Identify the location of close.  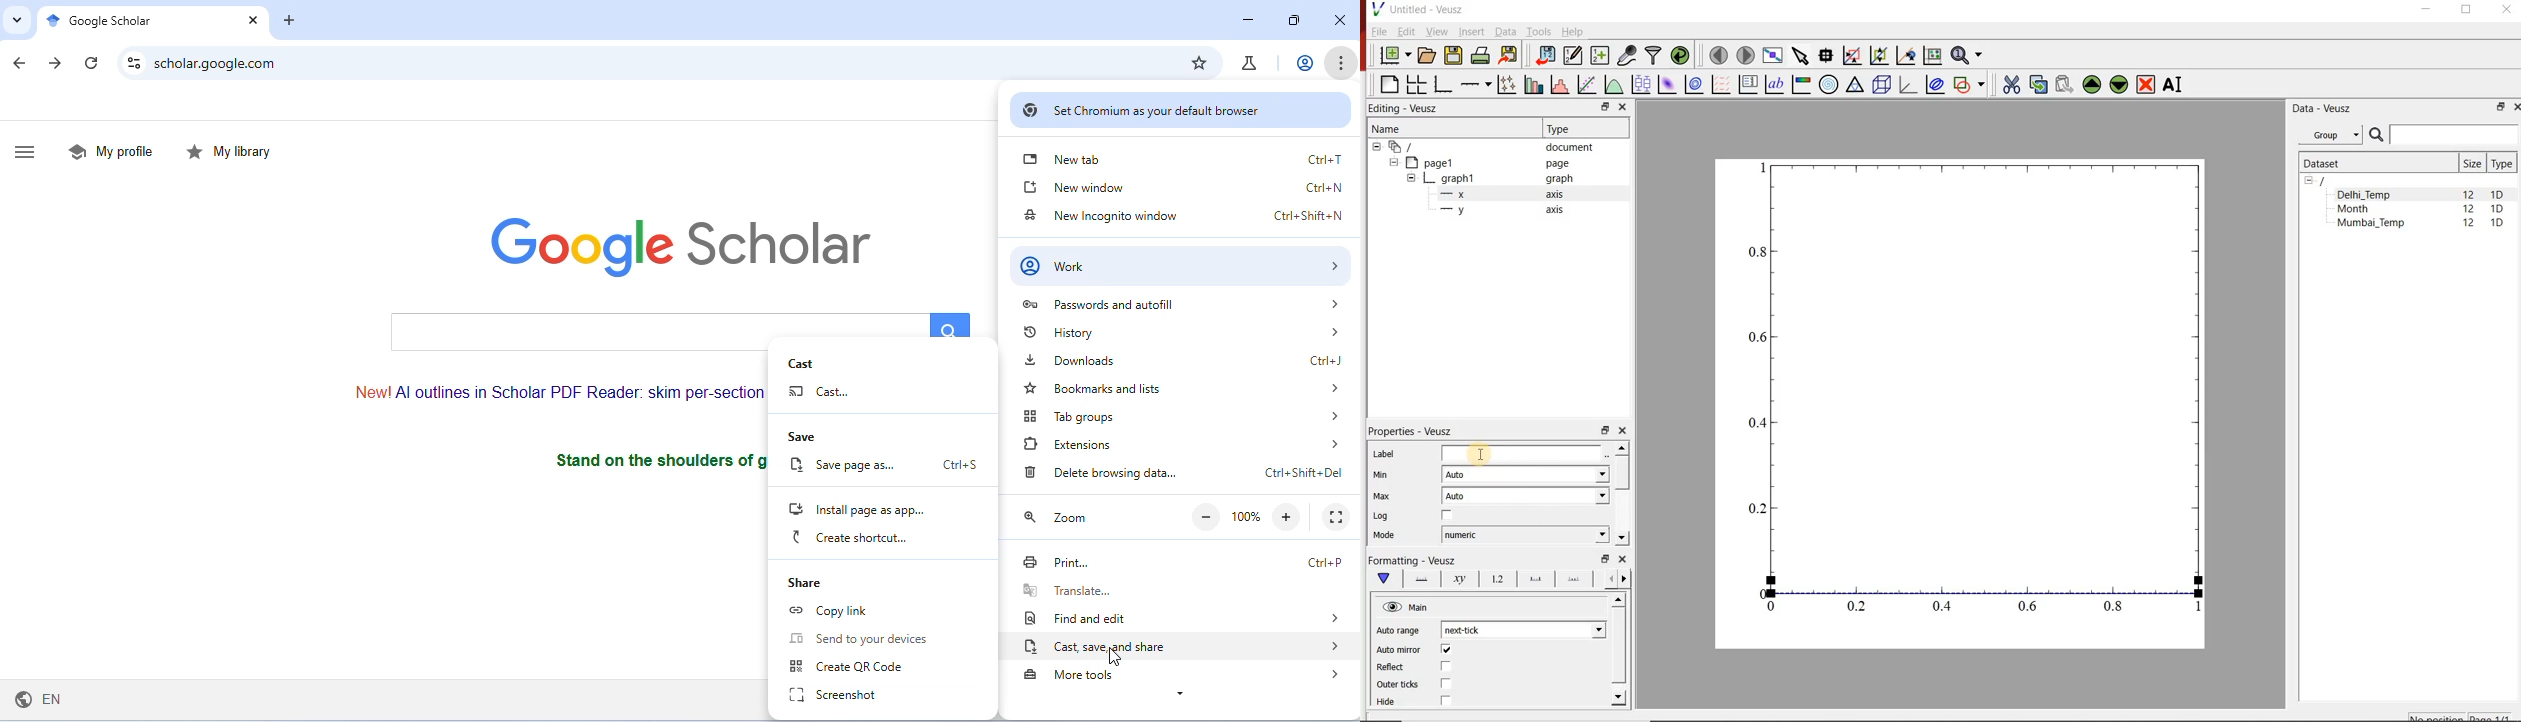
(1621, 108).